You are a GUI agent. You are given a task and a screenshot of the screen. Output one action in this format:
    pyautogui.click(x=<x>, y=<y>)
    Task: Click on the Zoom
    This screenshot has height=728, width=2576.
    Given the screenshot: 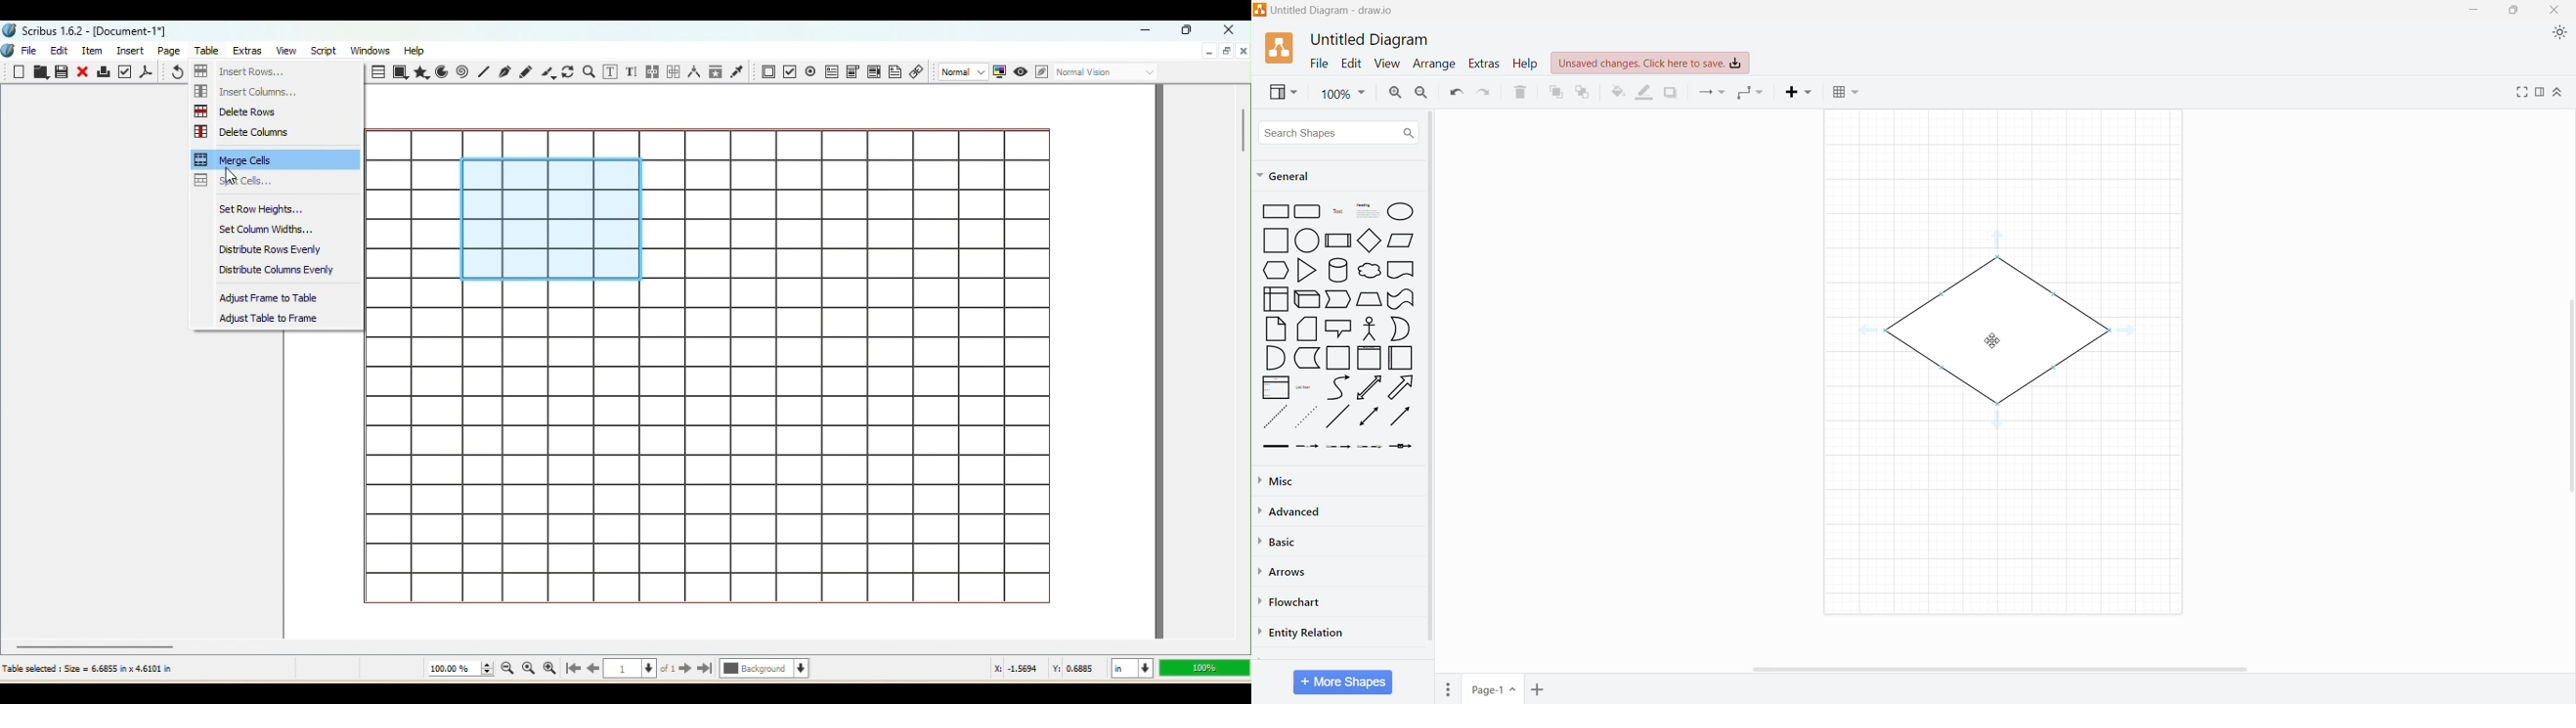 What is the action you would take?
    pyautogui.click(x=1343, y=95)
    